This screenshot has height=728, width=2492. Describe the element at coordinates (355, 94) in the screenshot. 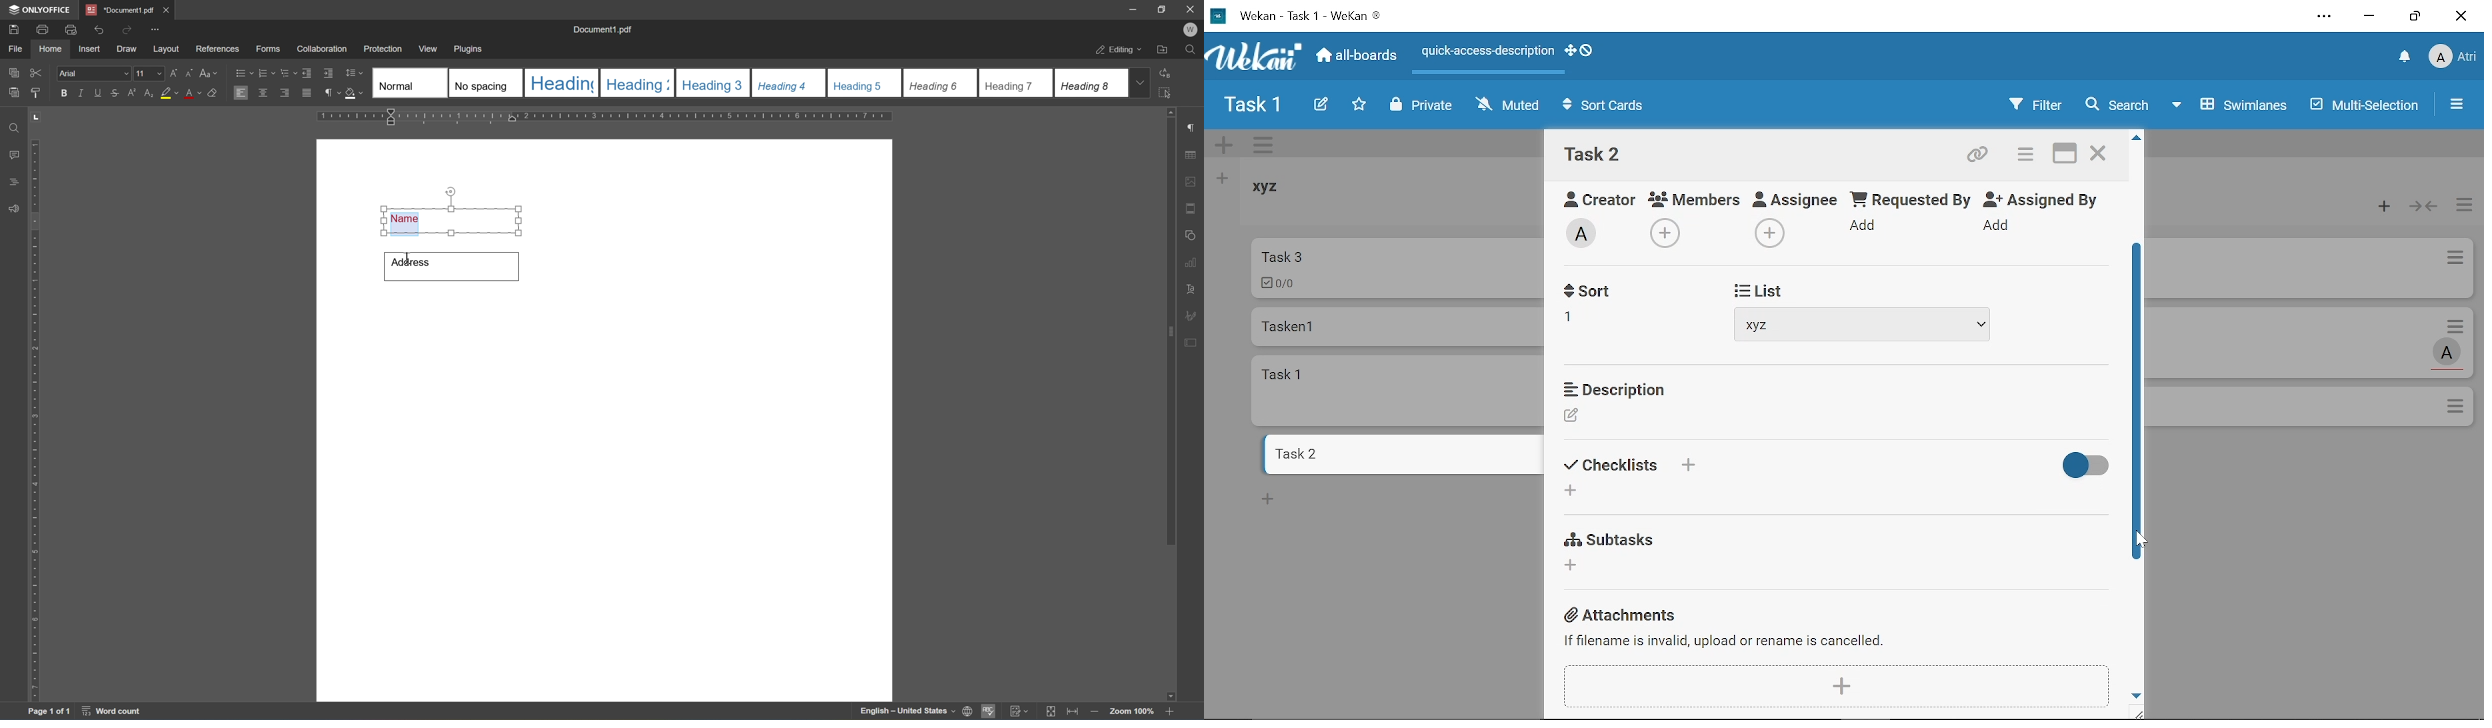

I see `shading` at that location.